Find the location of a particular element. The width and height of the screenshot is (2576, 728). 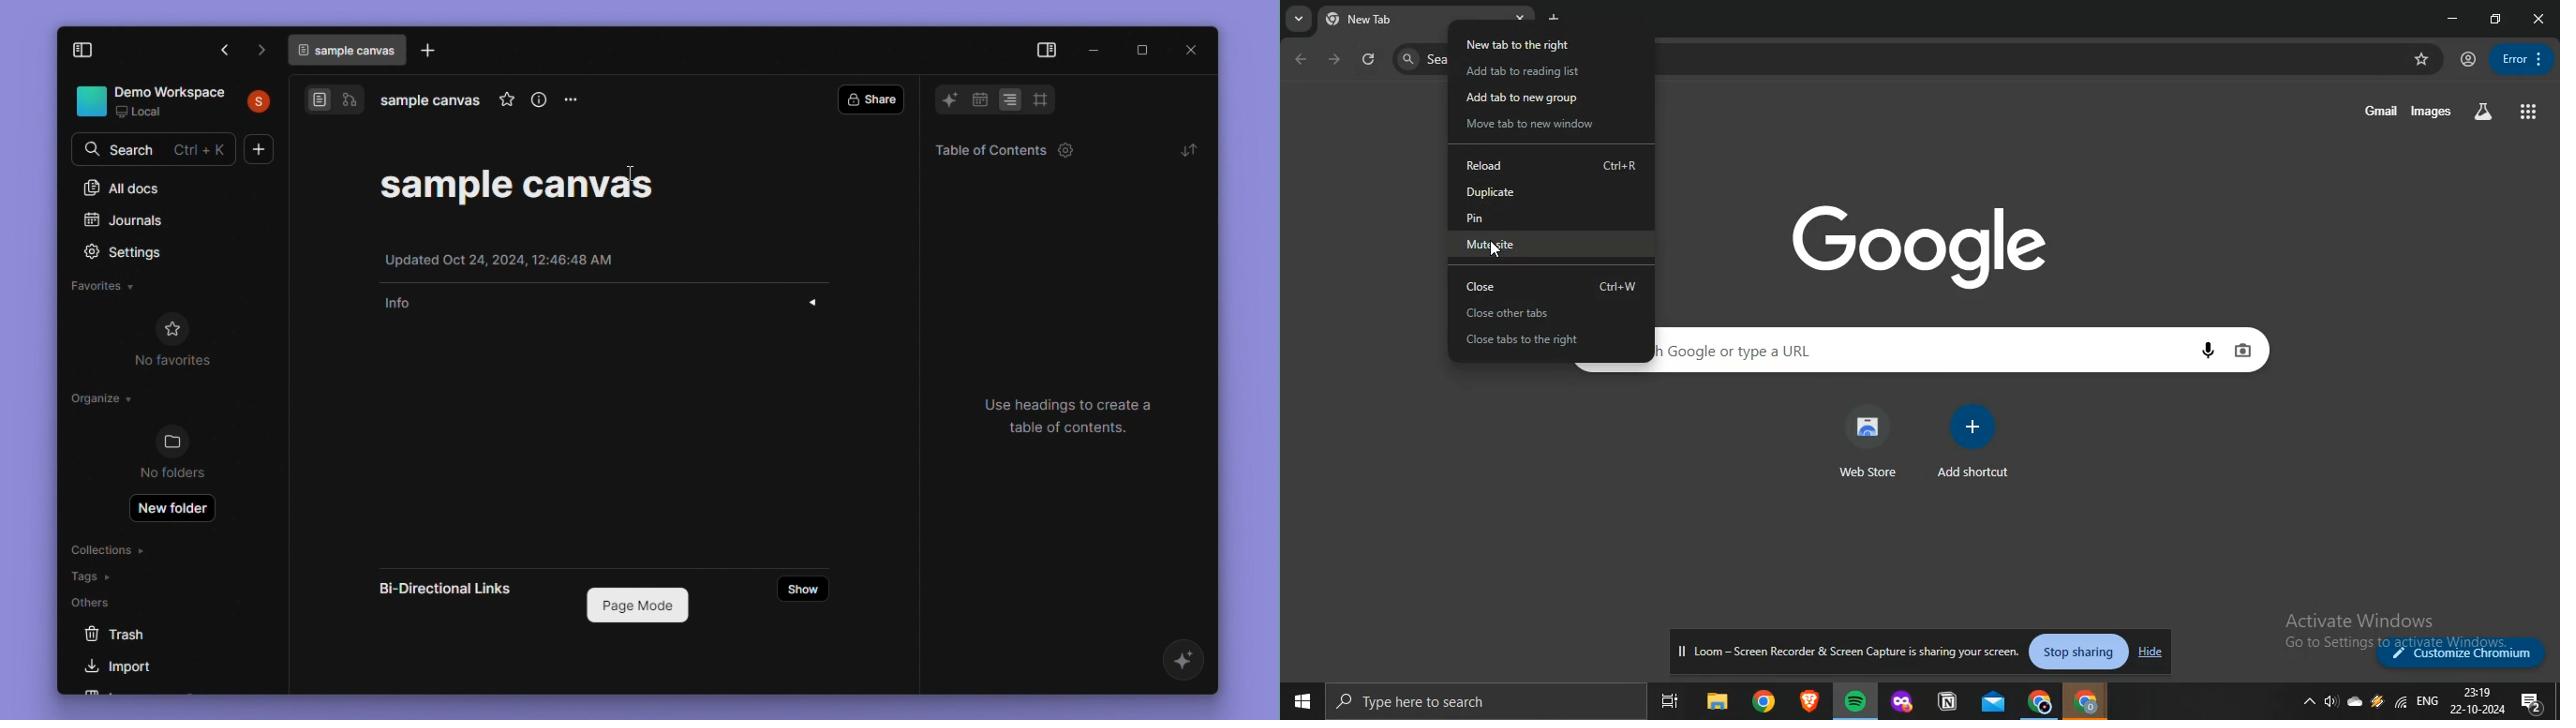

Place name and details is located at coordinates (175, 102).